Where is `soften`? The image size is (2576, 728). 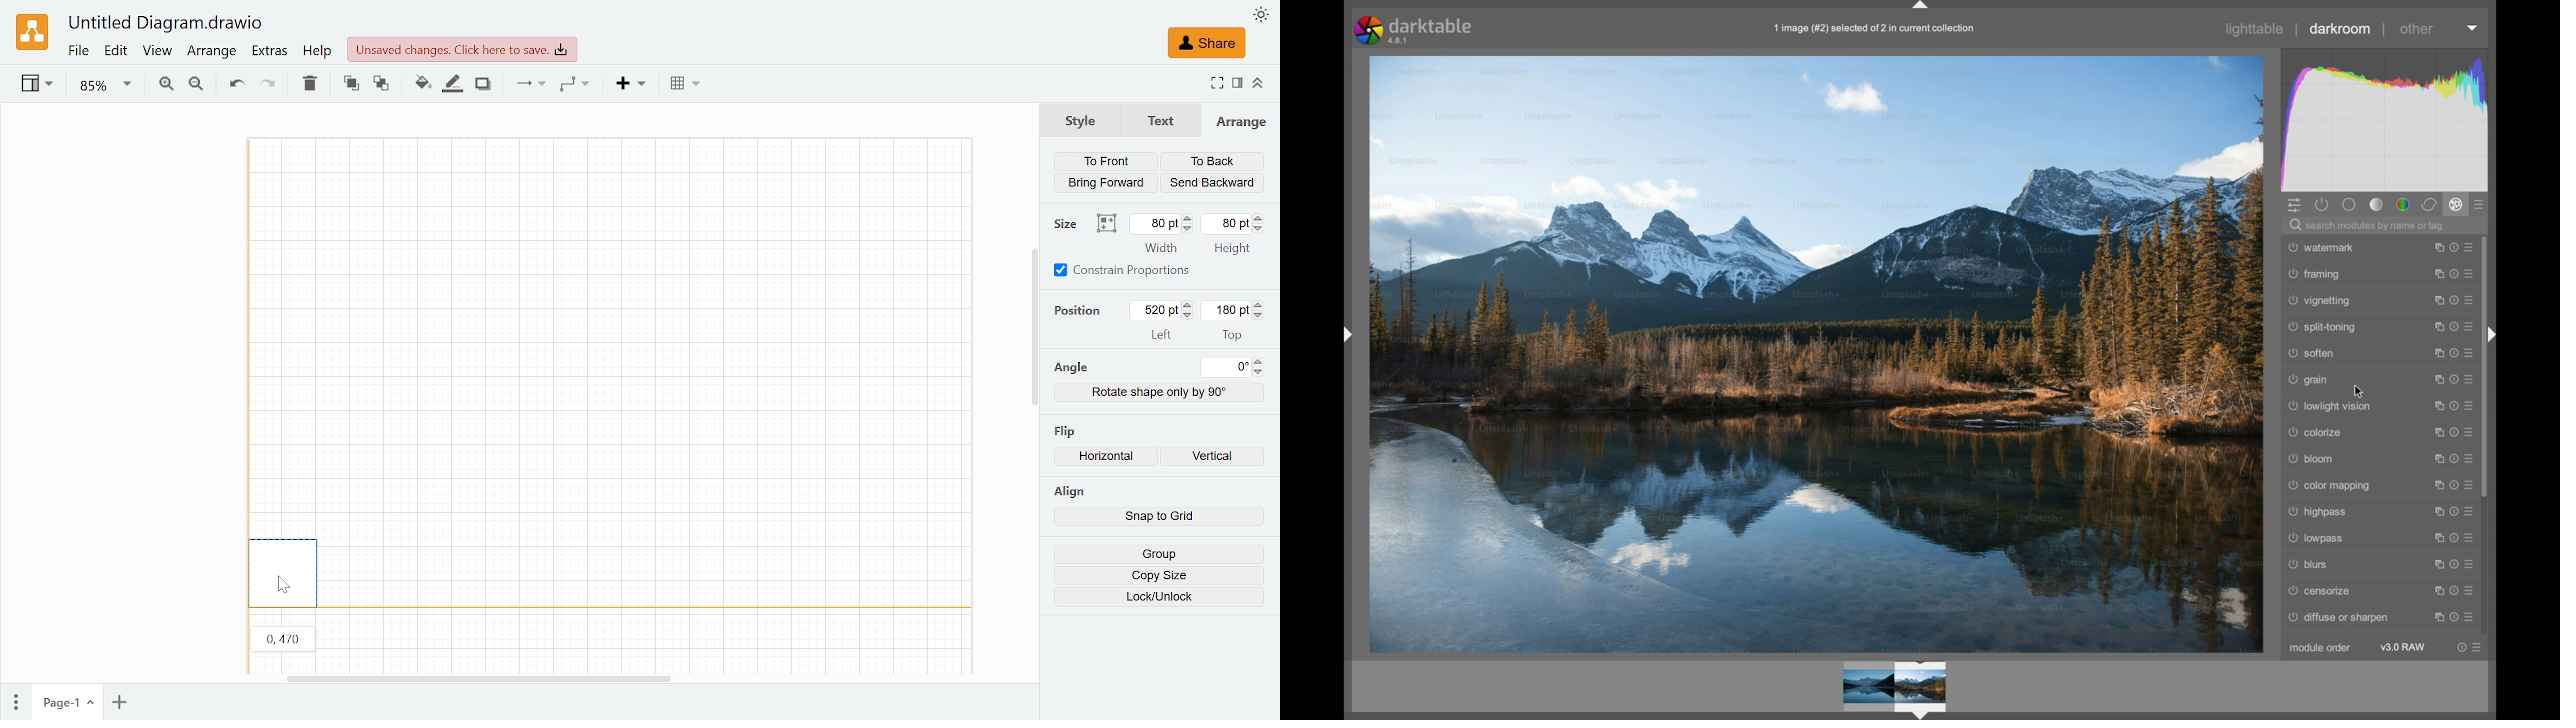
soften is located at coordinates (2313, 353).